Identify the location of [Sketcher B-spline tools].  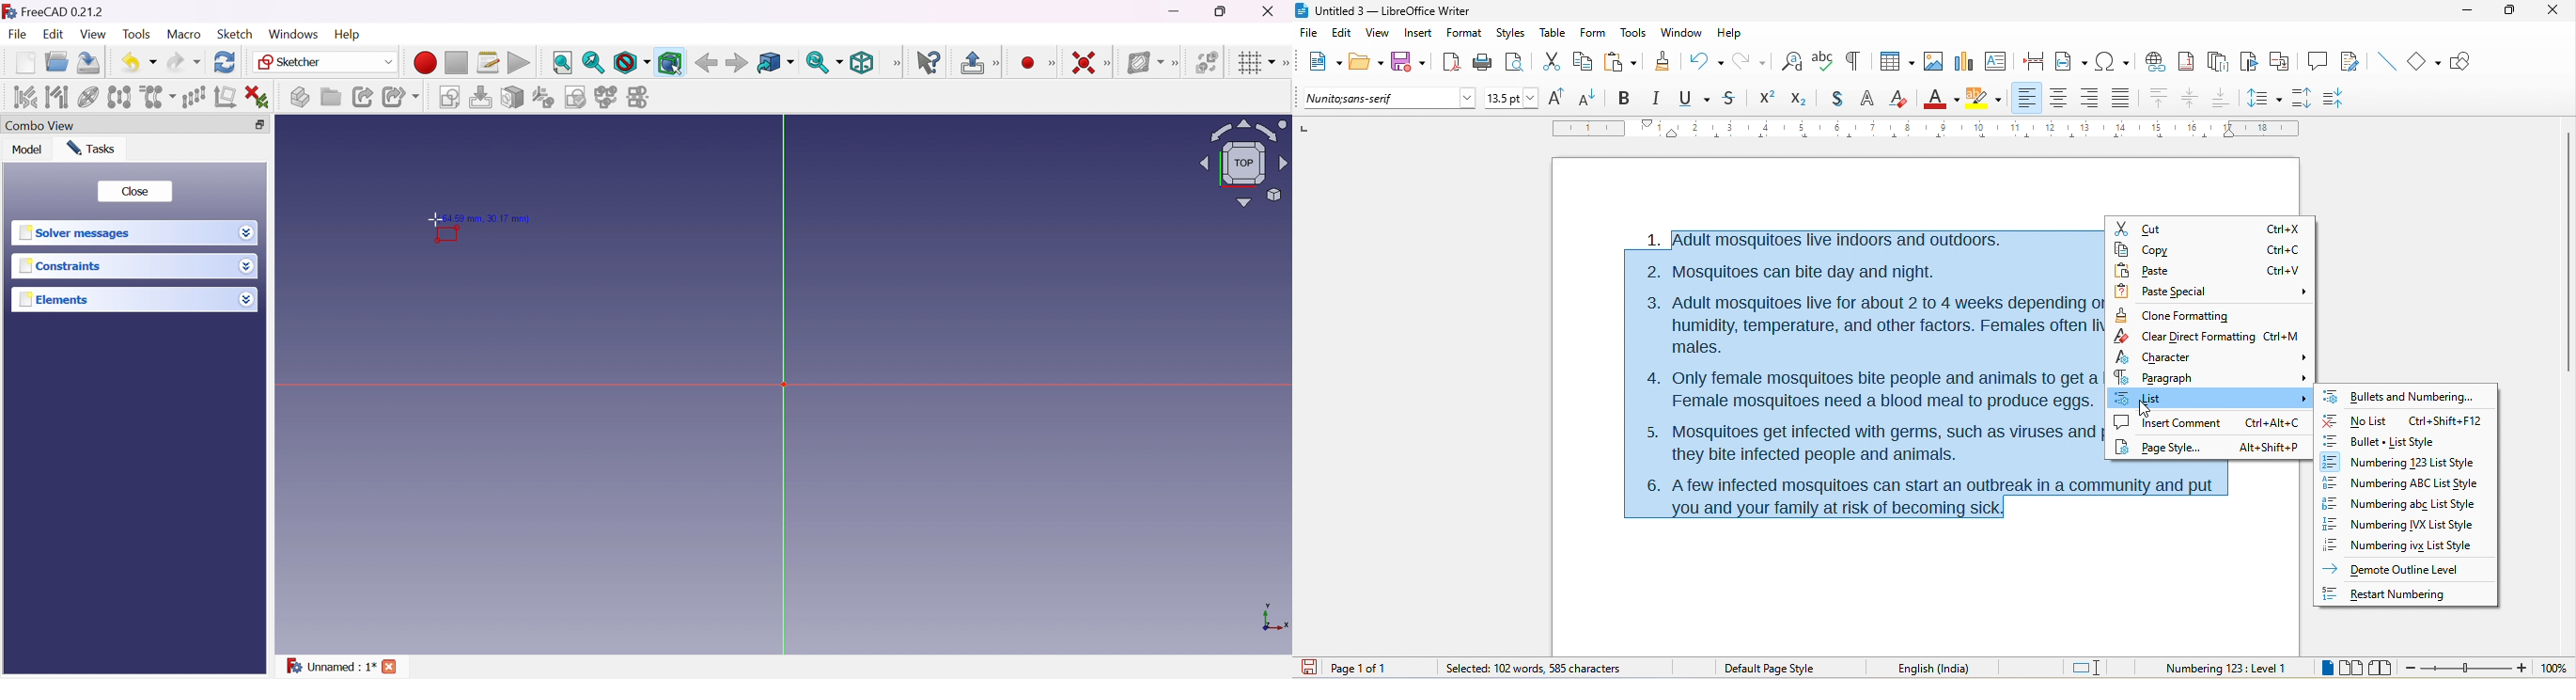
(1177, 63).